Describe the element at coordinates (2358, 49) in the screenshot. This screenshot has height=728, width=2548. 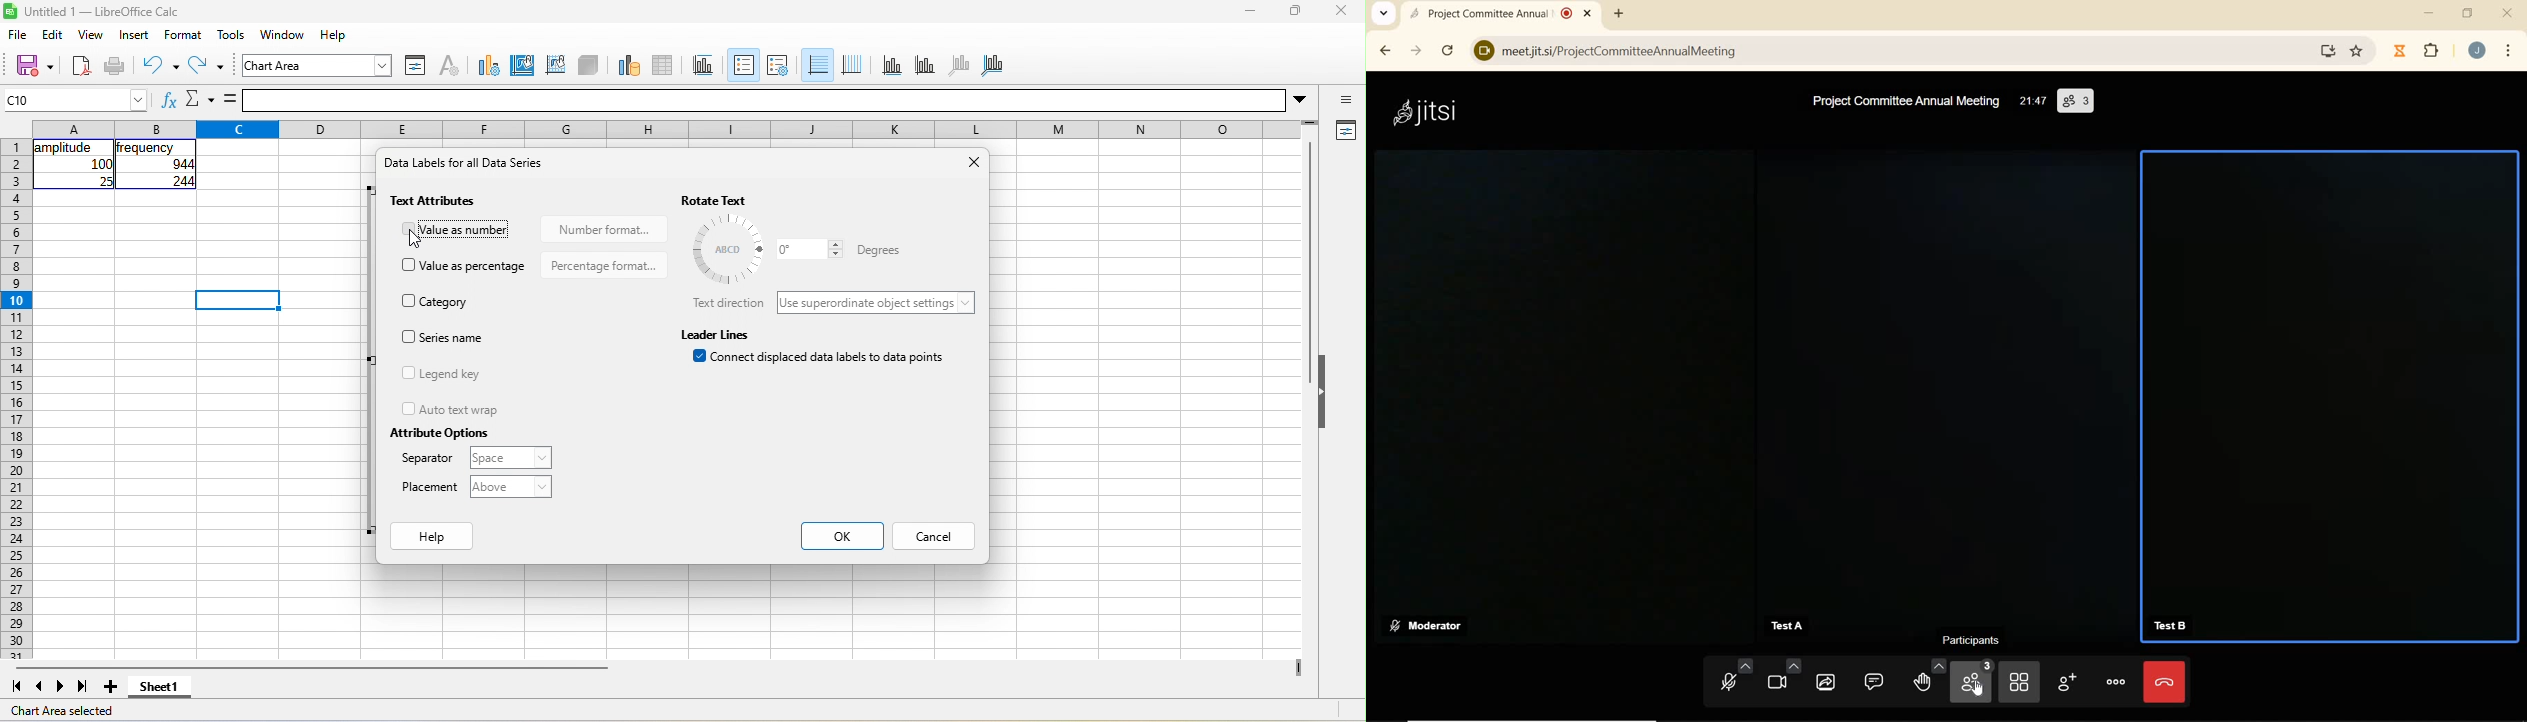
I see `Favorite` at that location.